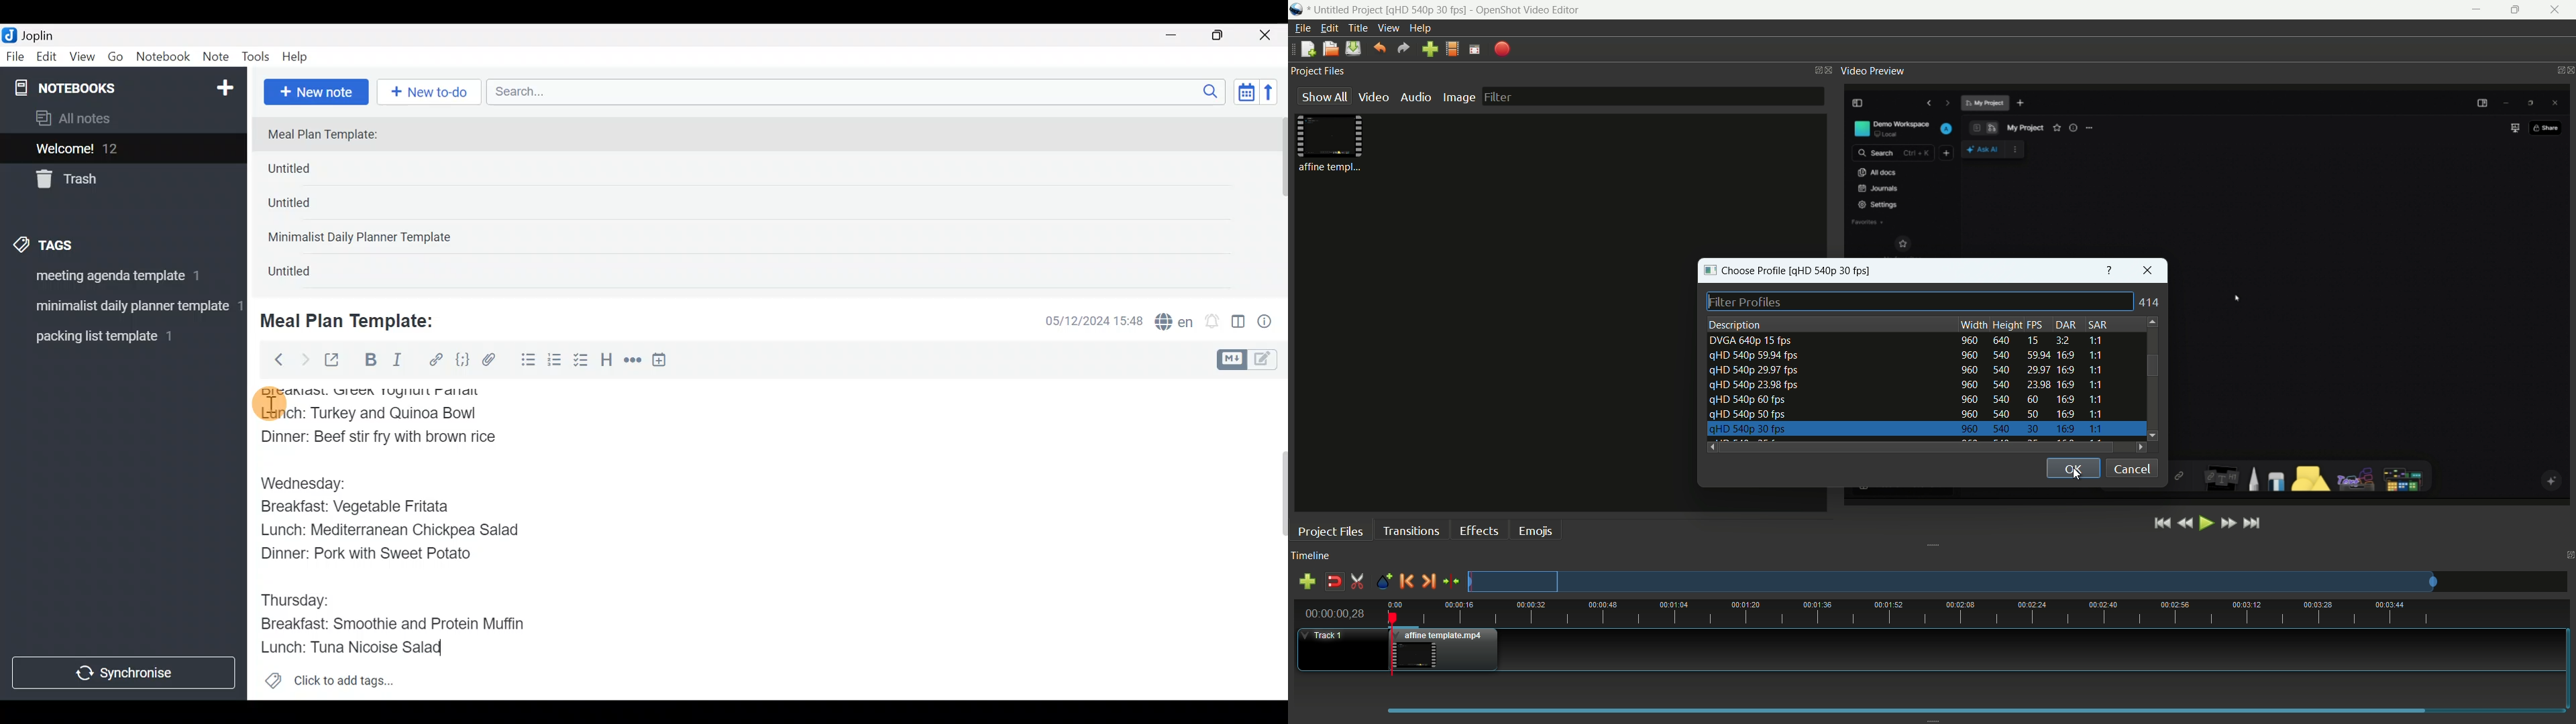 This screenshot has height=728, width=2576. I want to click on Bold, so click(370, 361).